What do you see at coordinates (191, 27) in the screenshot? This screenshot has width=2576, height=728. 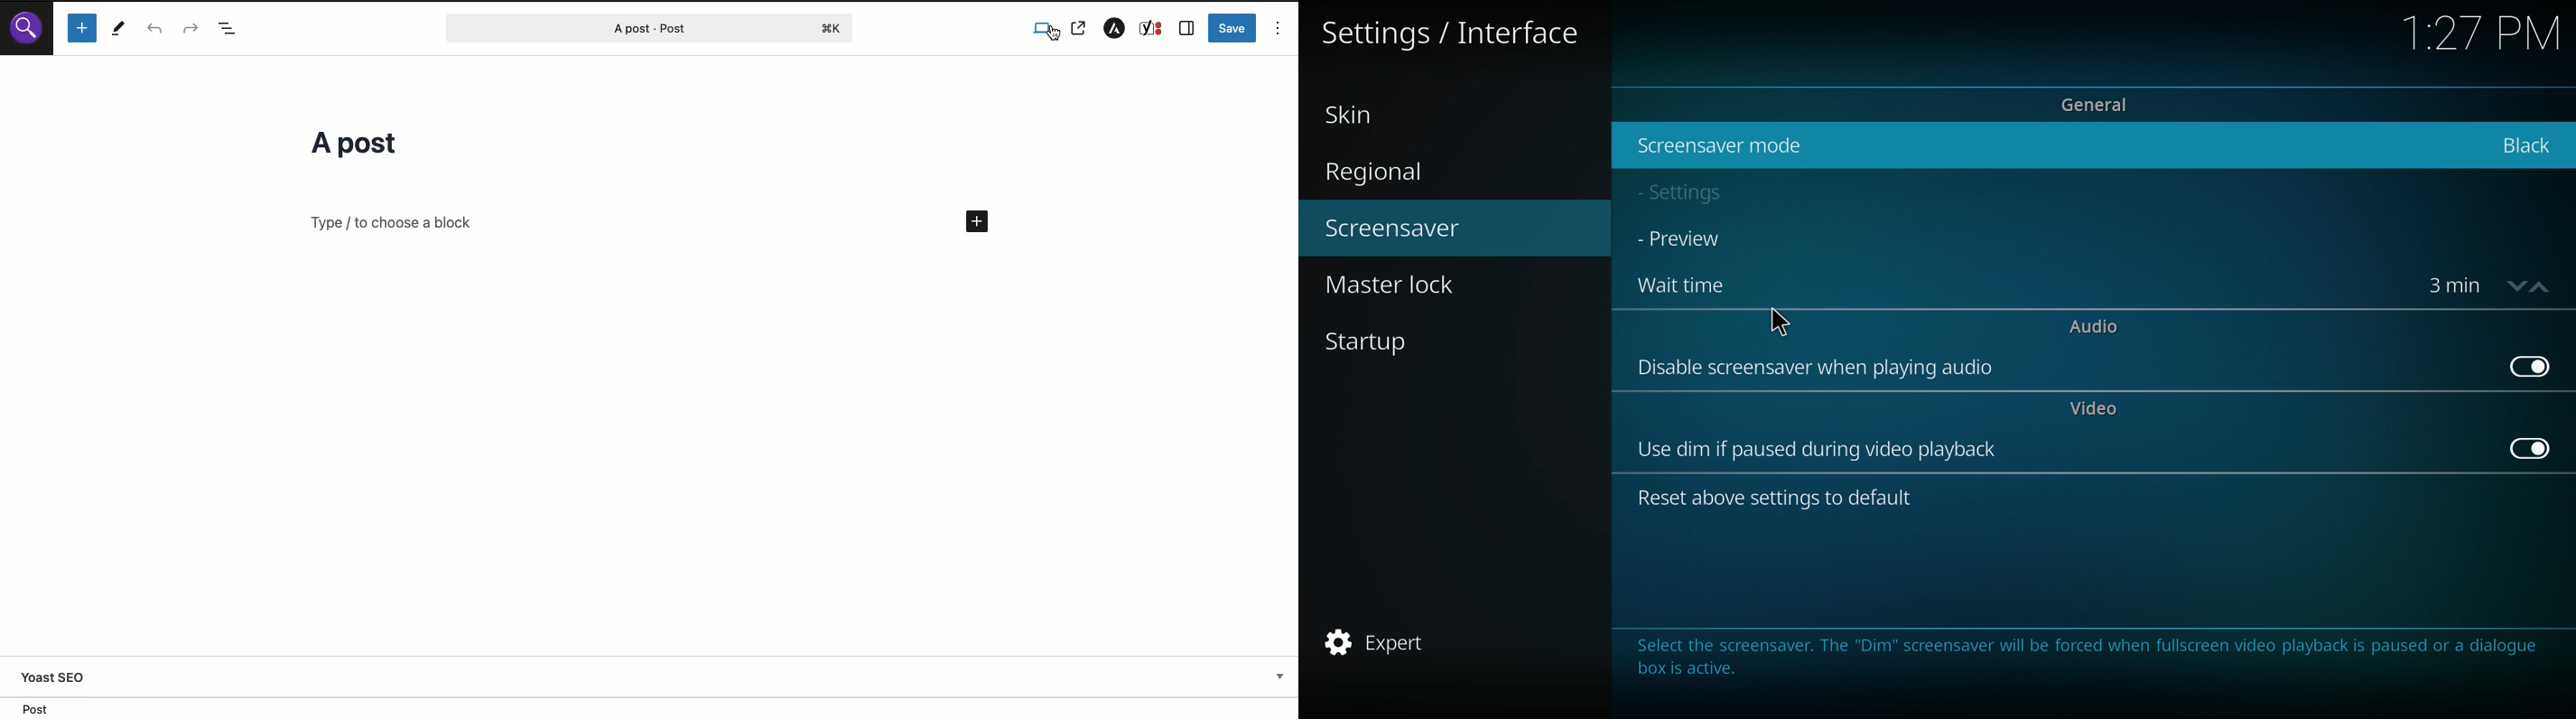 I see `Redo` at bounding box center [191, 27].